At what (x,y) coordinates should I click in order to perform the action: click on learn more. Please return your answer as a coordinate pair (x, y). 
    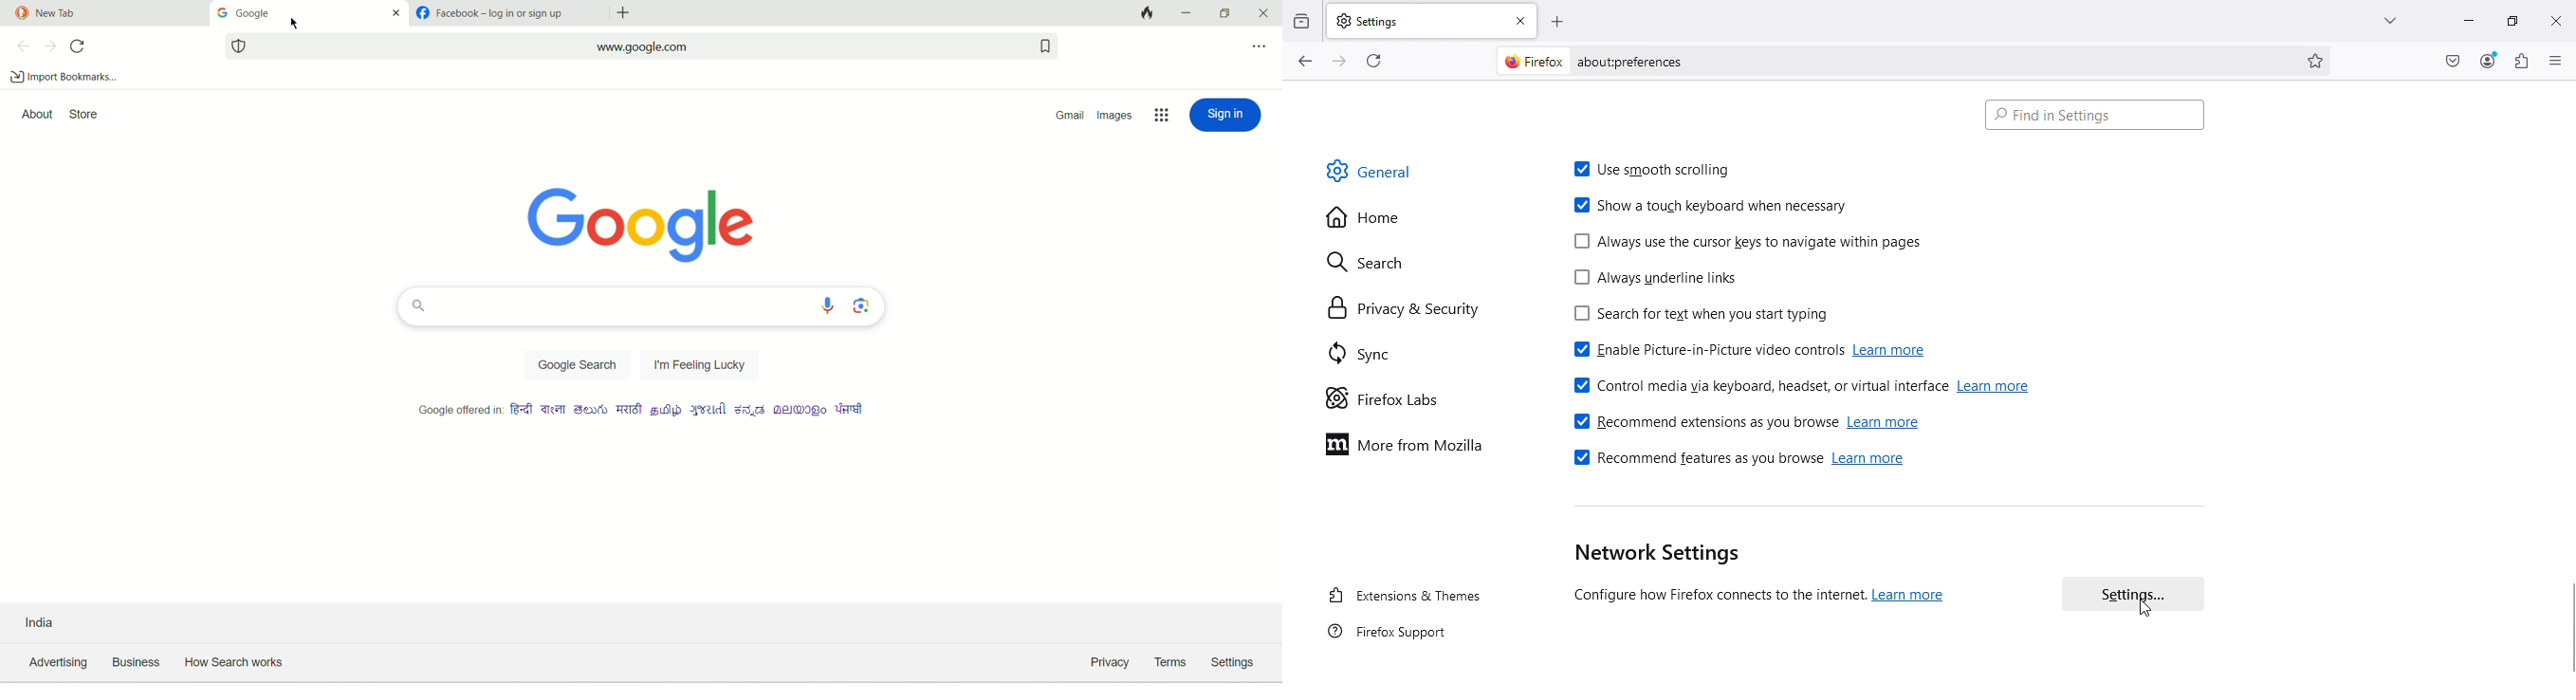
    Looking at the image, I should click on (1911, 595).